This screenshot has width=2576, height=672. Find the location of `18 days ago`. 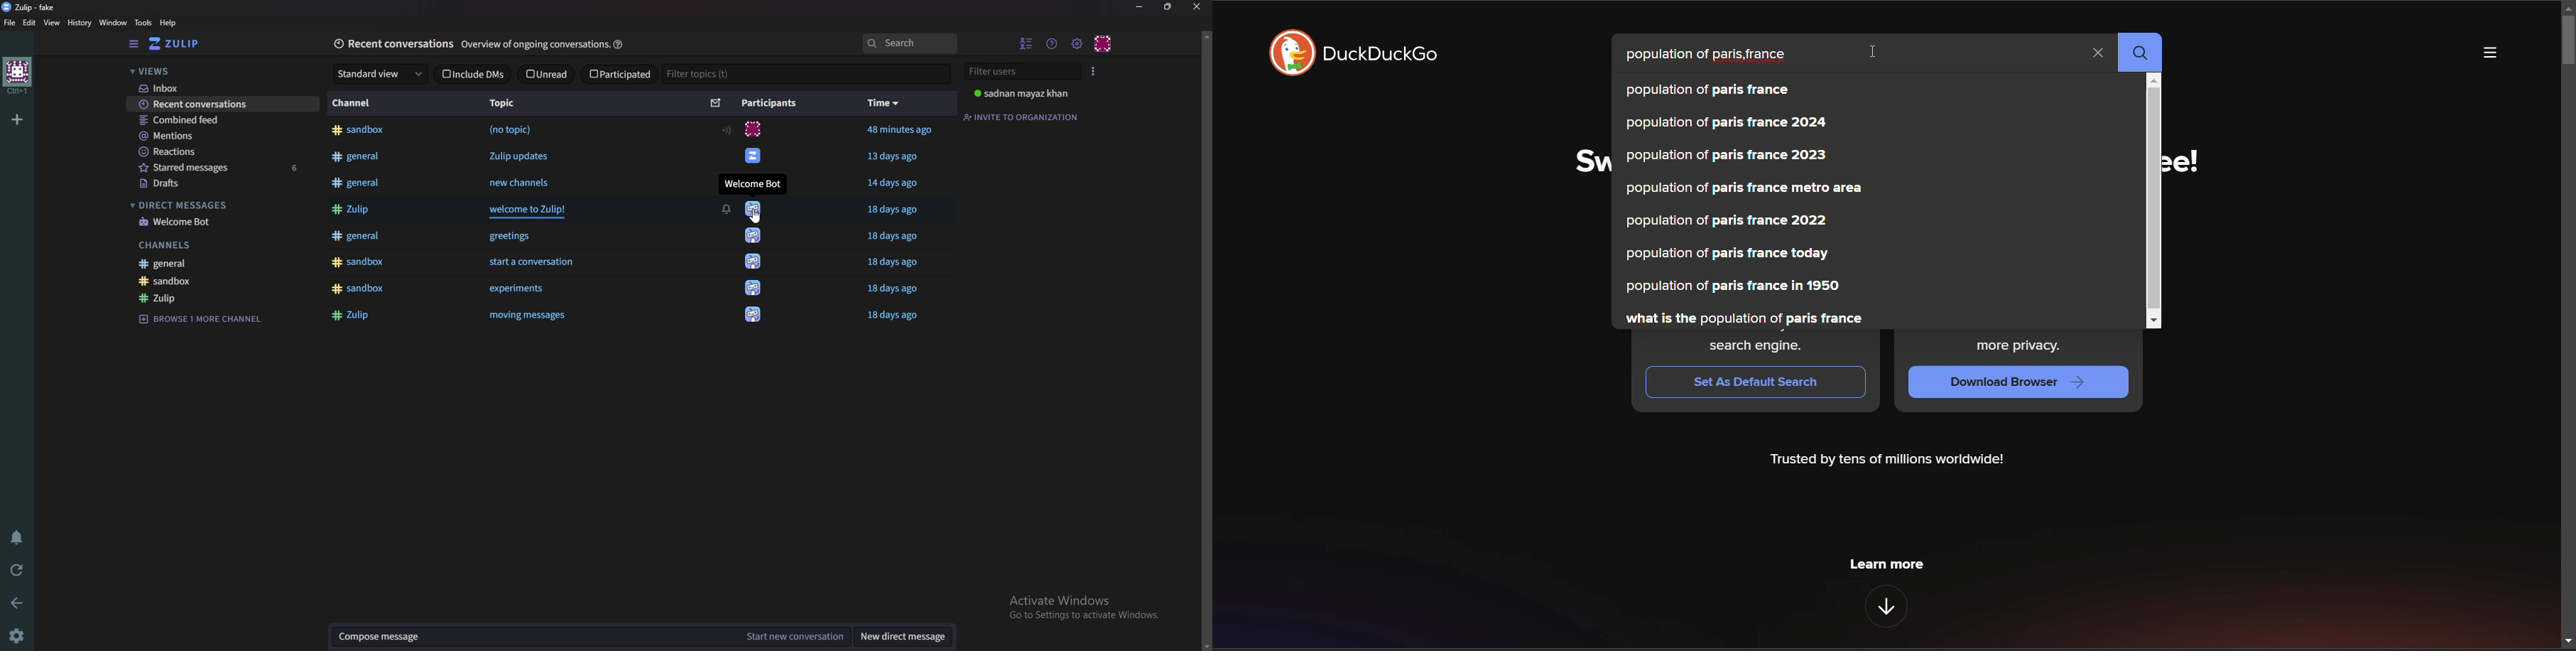

18 days ago is located at coordinates (898, 315).